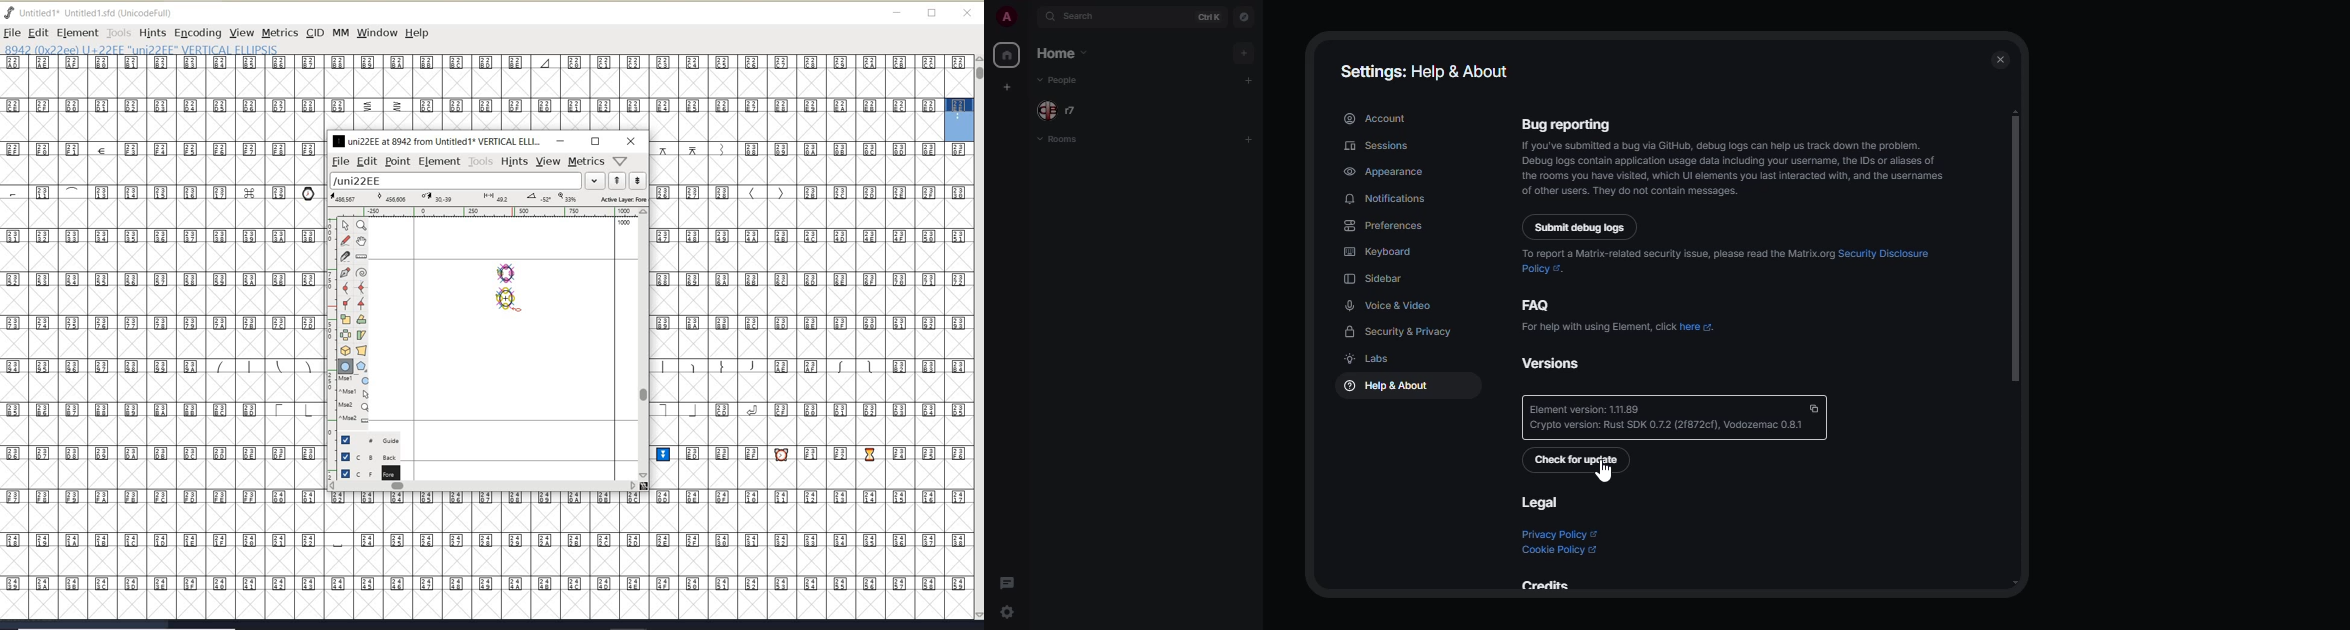 The width and height of the screenshot is (2352, 644). I want to click on scroll by hand, so click(362, 242).